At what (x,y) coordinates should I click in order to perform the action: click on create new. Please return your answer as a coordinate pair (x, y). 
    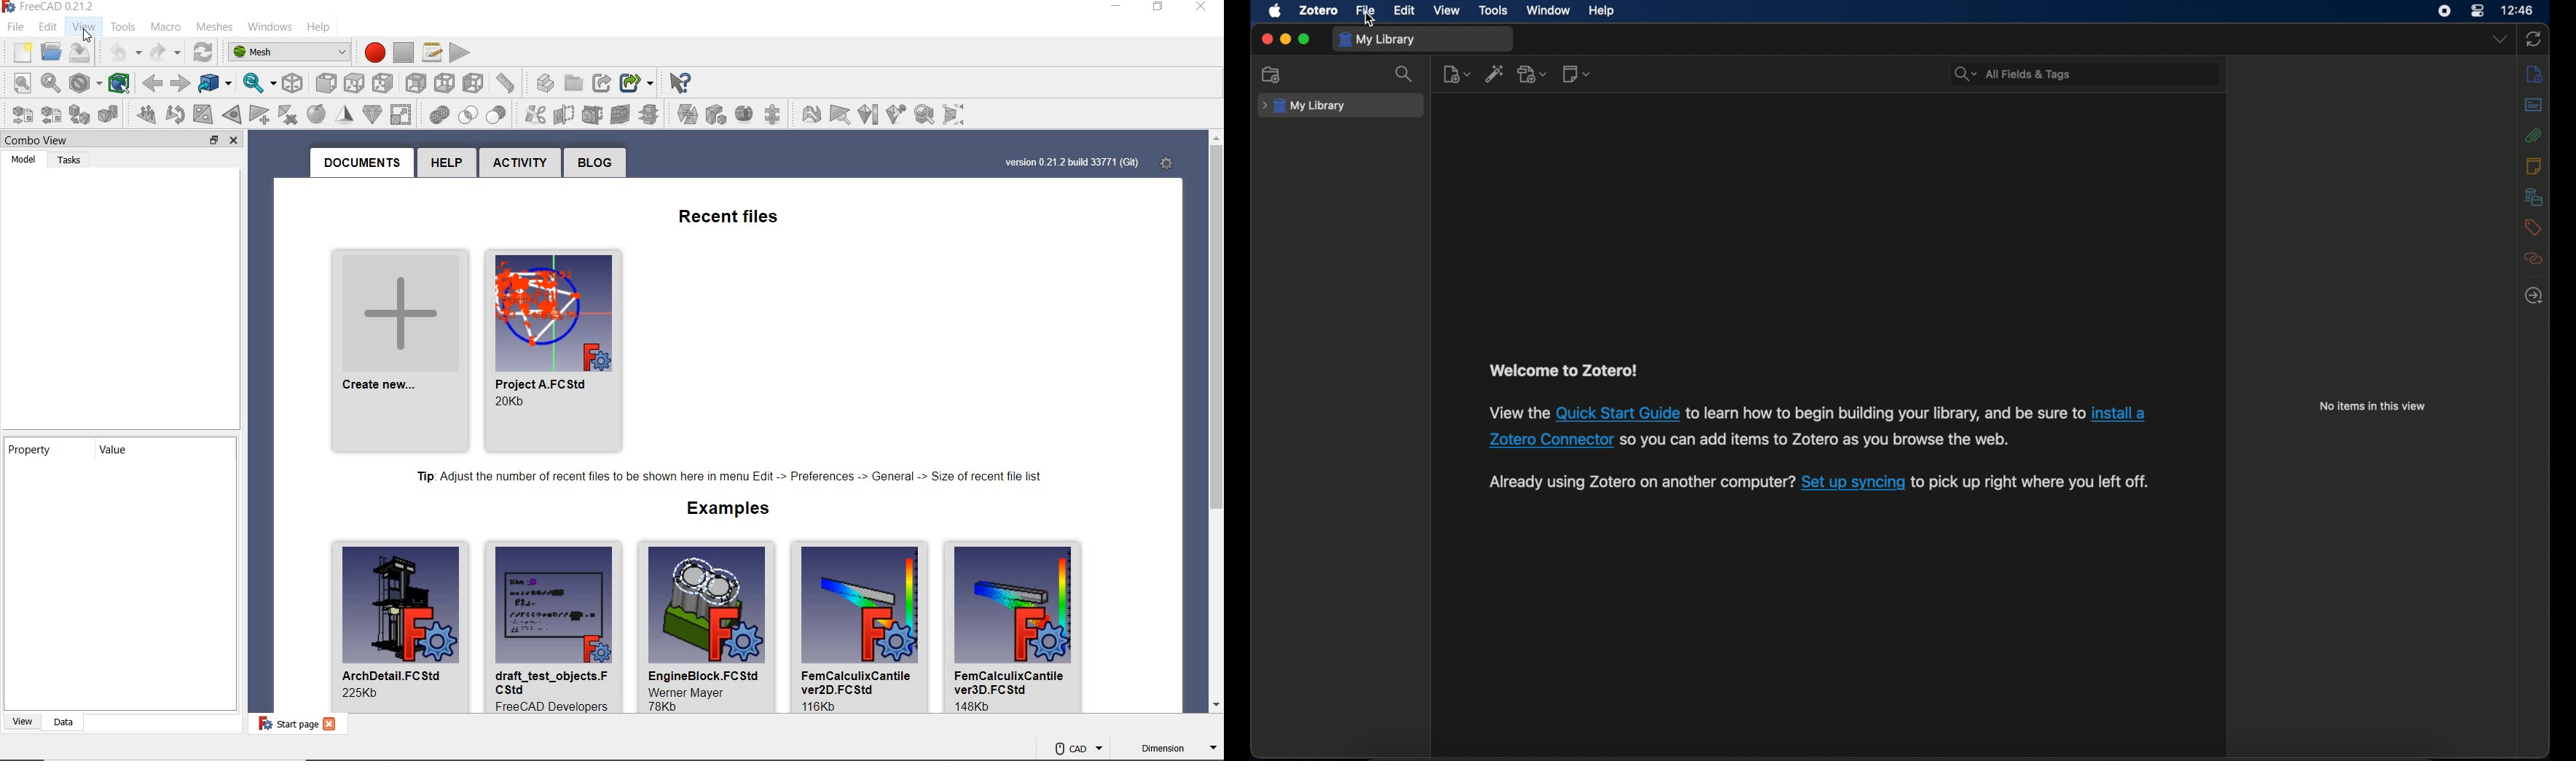
    Looking at the image, I should click on (400, 350).